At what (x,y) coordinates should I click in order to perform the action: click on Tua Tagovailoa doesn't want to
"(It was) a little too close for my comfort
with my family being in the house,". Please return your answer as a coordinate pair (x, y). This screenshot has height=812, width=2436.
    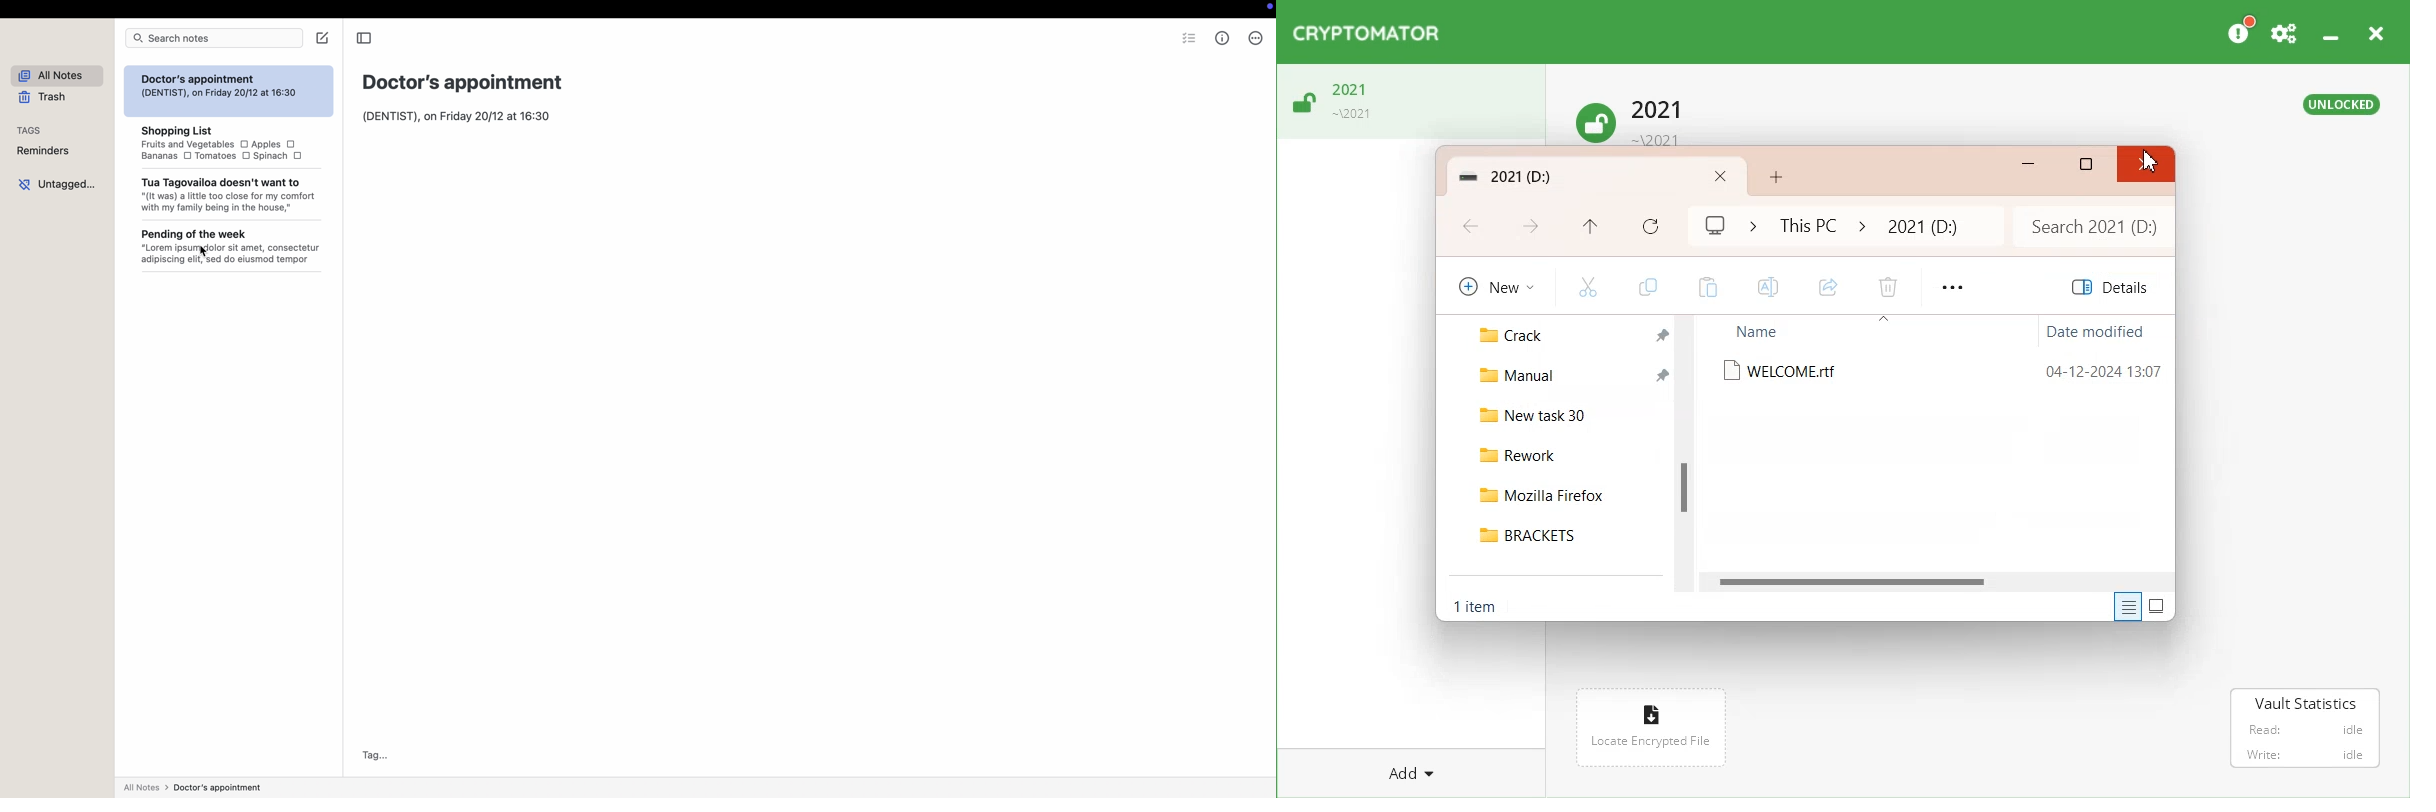
    Looking at the image, I should click on (223, 194).